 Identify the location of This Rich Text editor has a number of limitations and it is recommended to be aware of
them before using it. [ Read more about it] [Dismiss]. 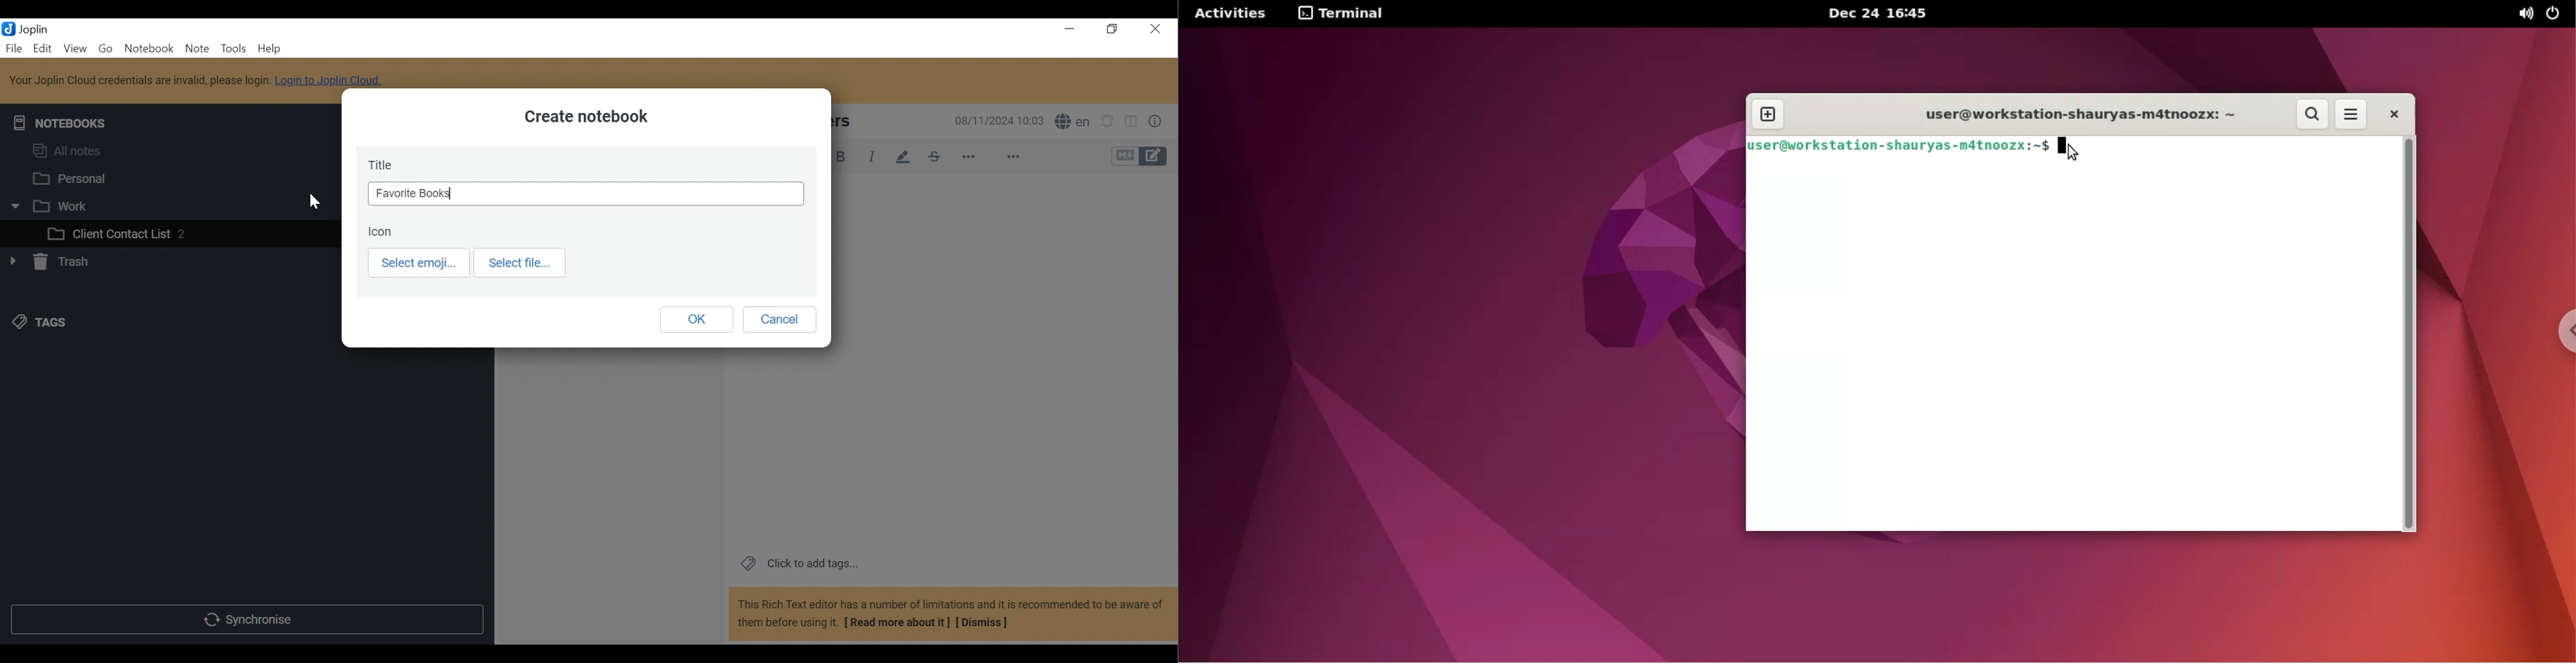
(951, 615).